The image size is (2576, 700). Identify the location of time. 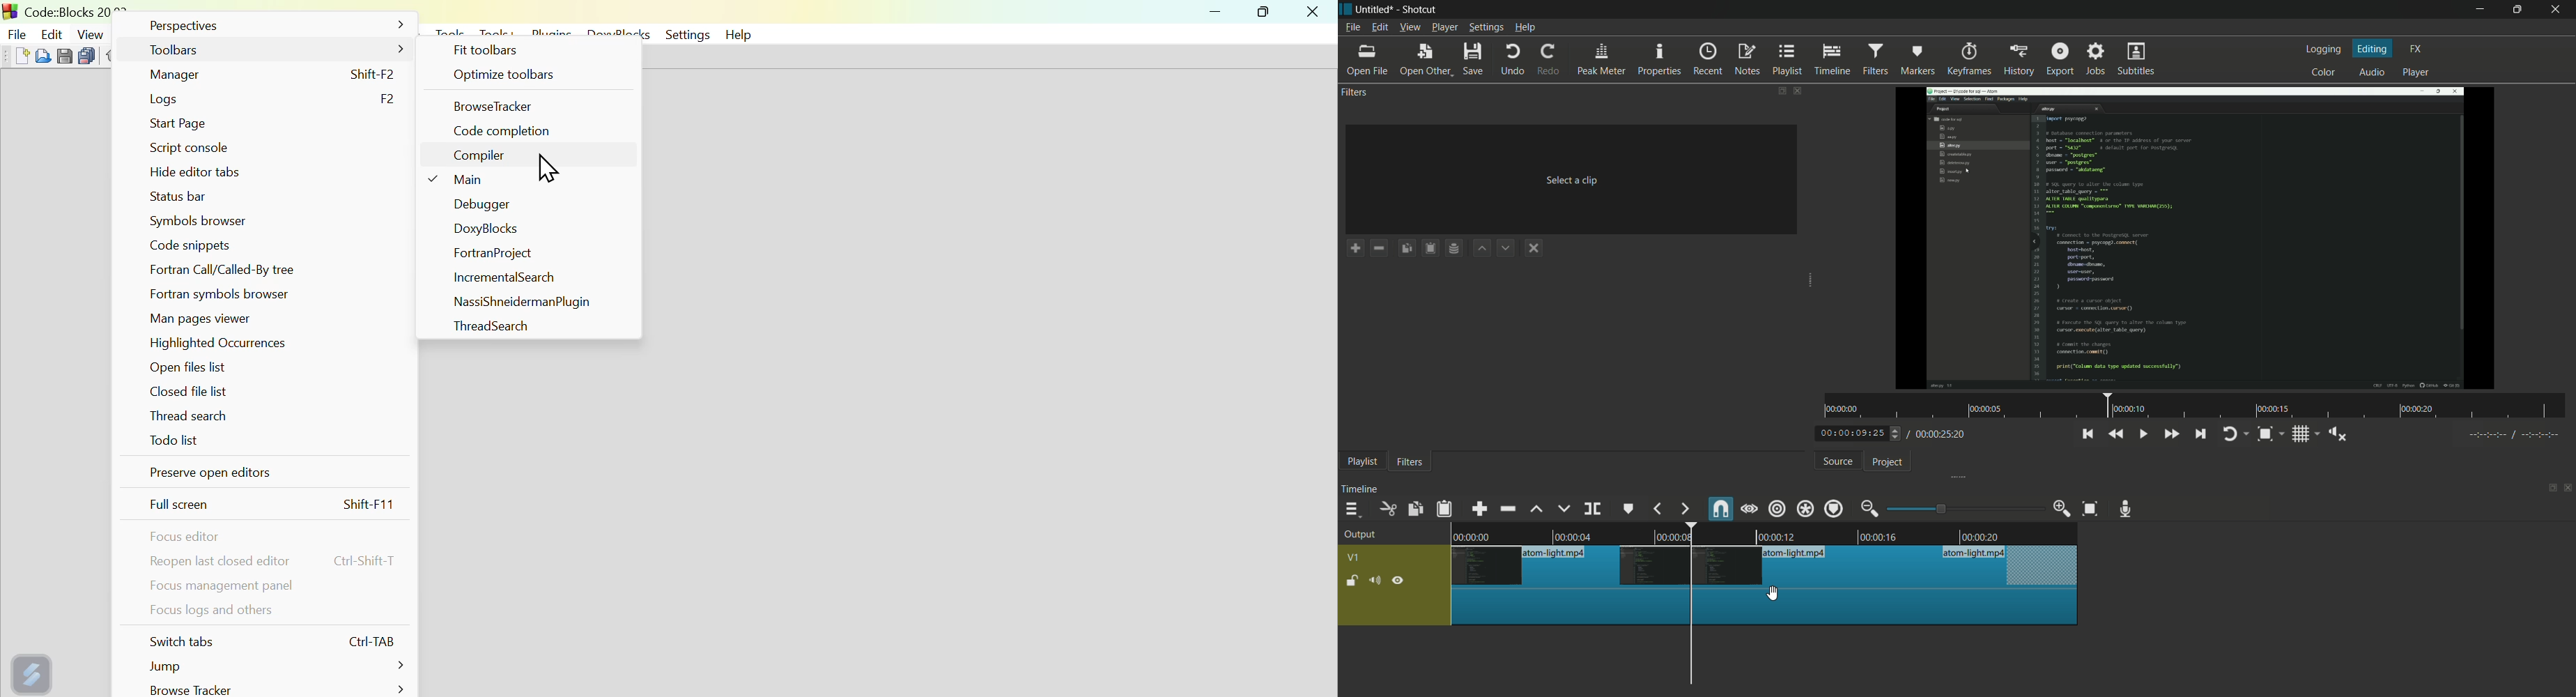
(2197, 406).